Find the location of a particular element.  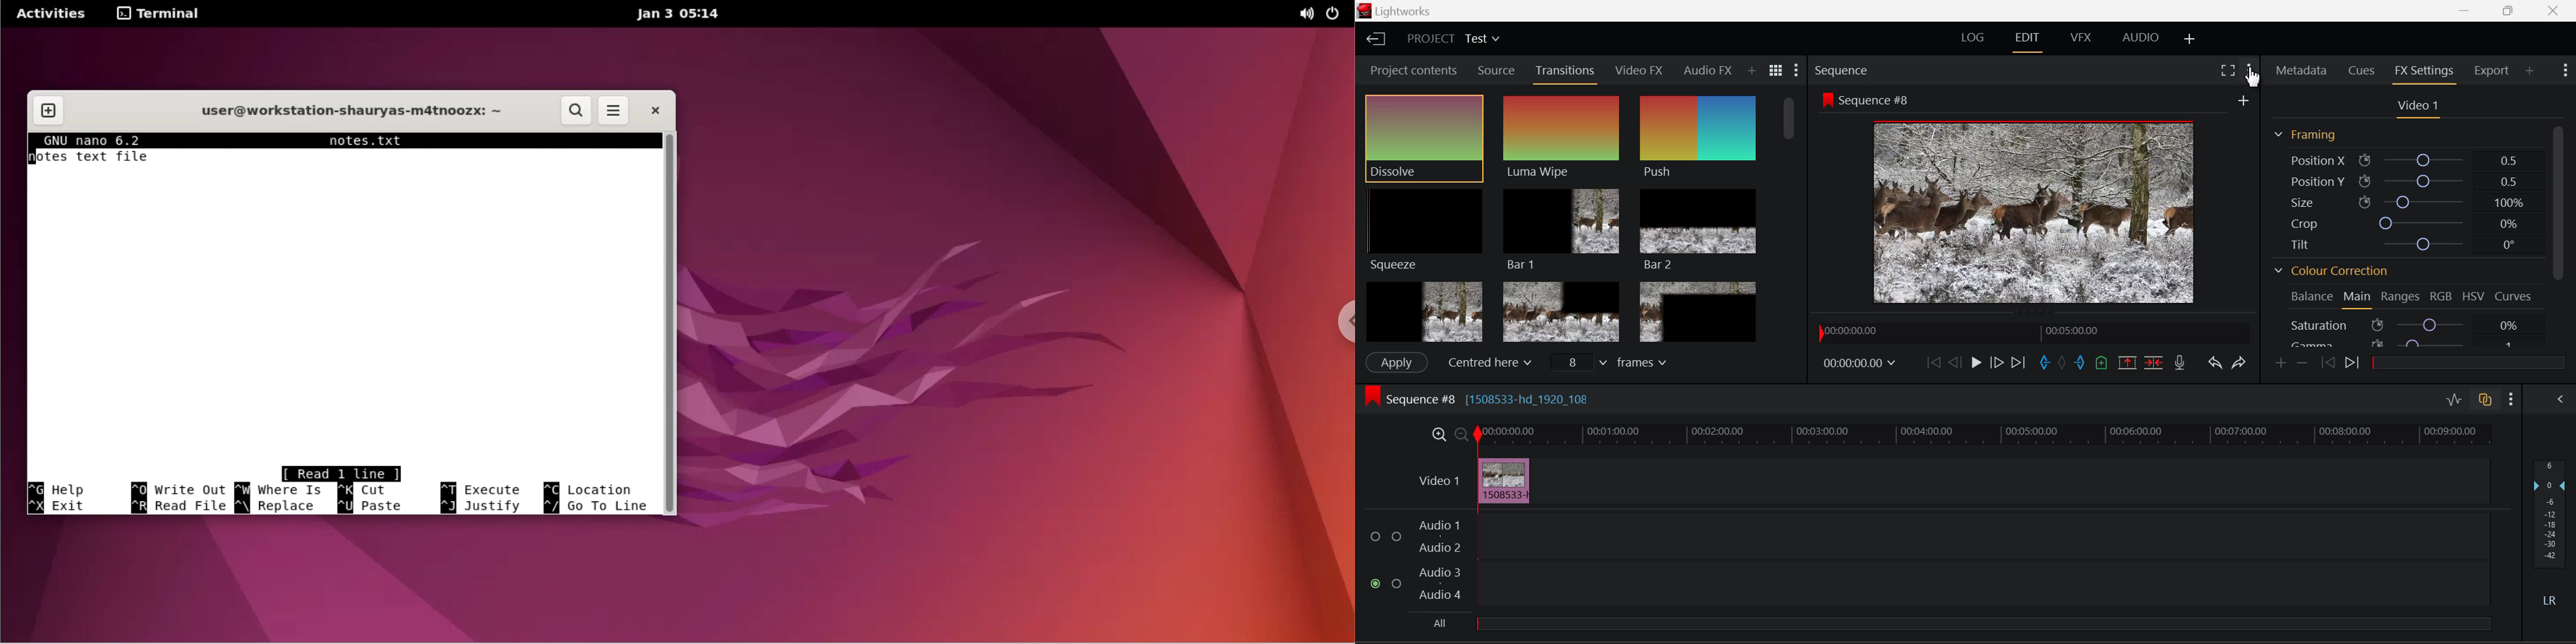

EDIT Layout is located at coordinates (2027, 41).